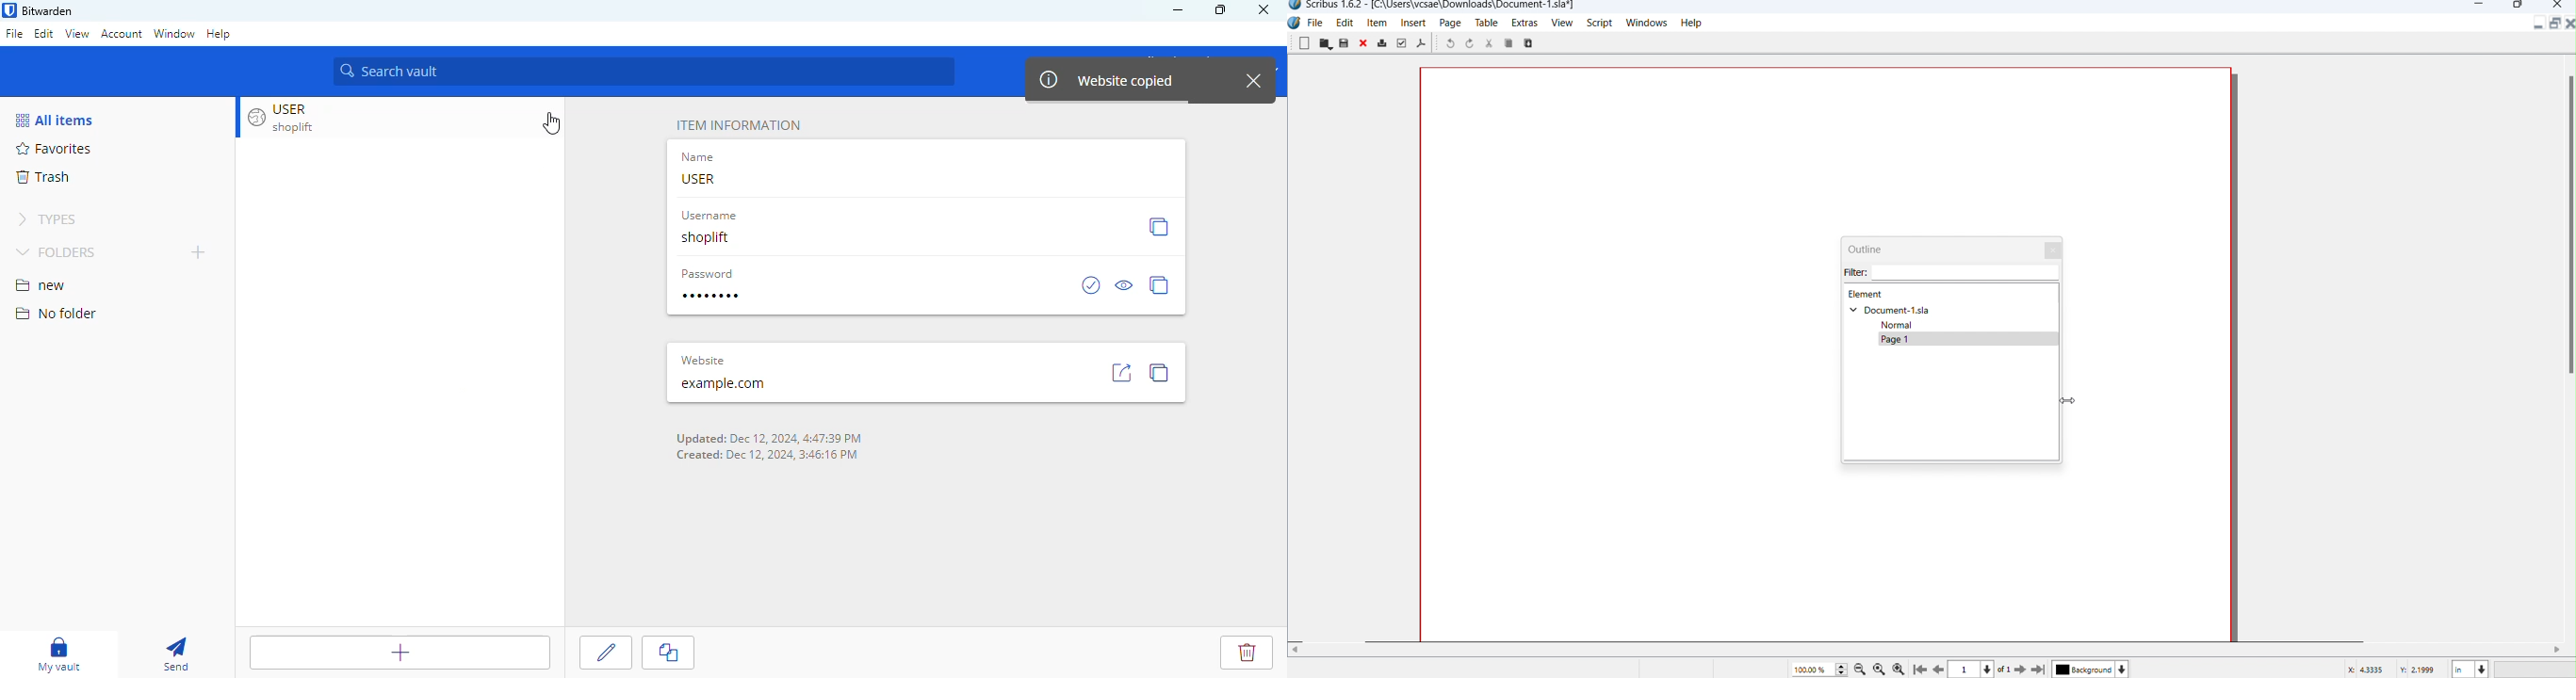 The height and width of the screenshot is (700, 2576). I want to click on folders, so click(57, 252).